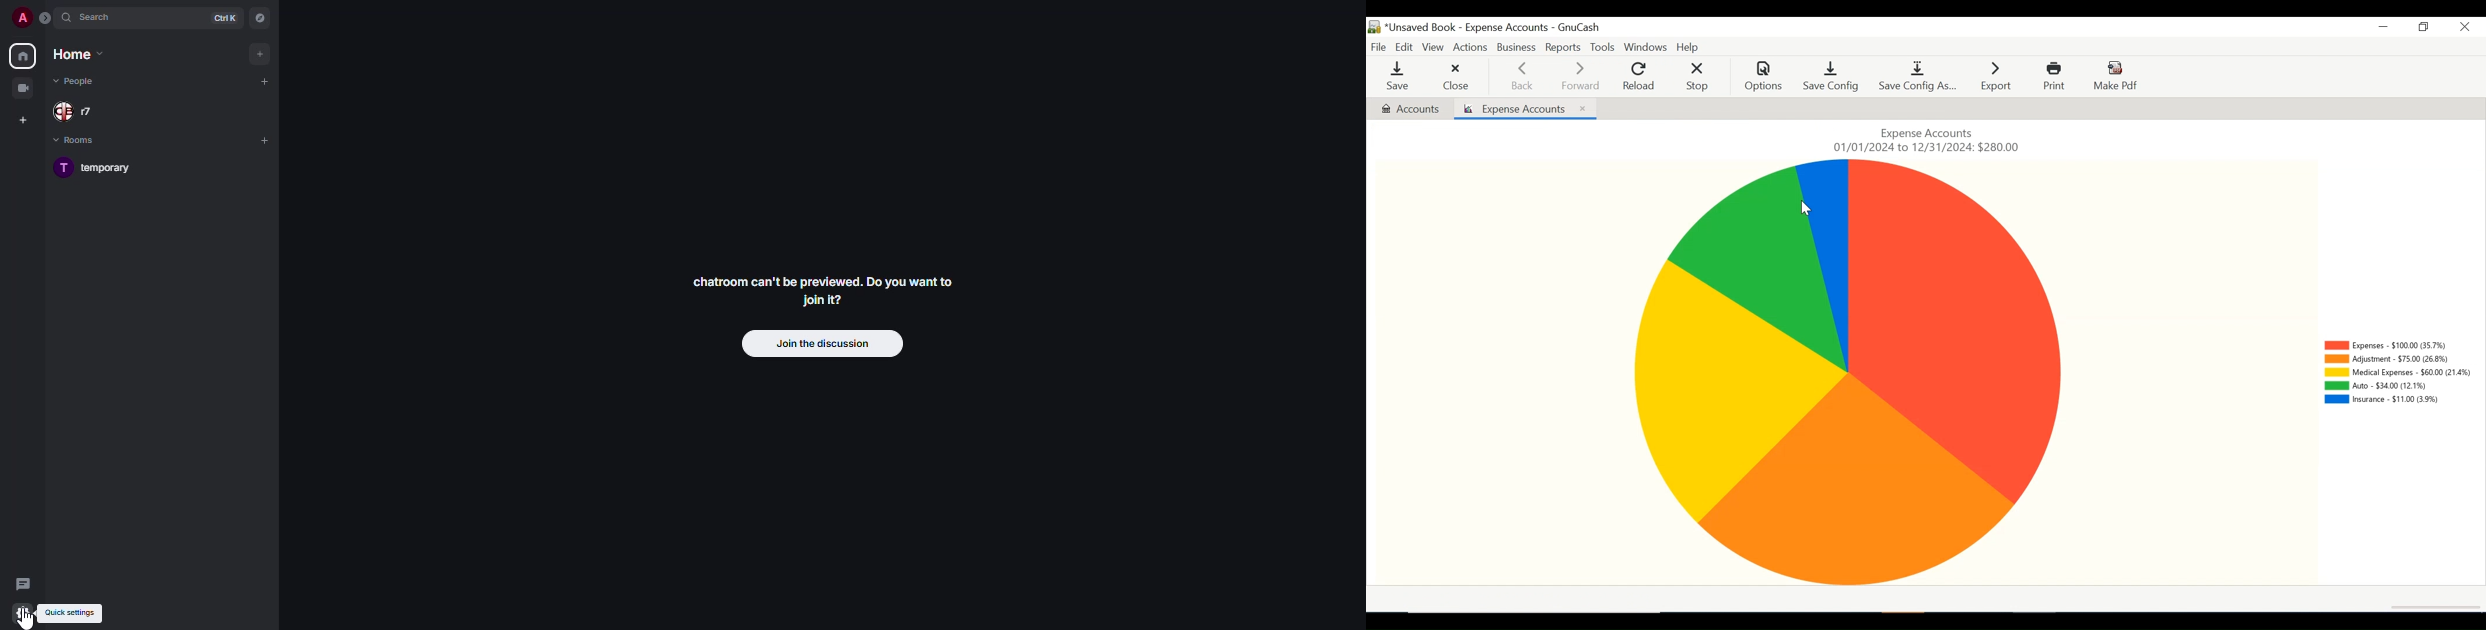 The image size is (2492, 644). Describe the element at coordinates (1645, 47) in the screenshot. I see `Windows` at that location.